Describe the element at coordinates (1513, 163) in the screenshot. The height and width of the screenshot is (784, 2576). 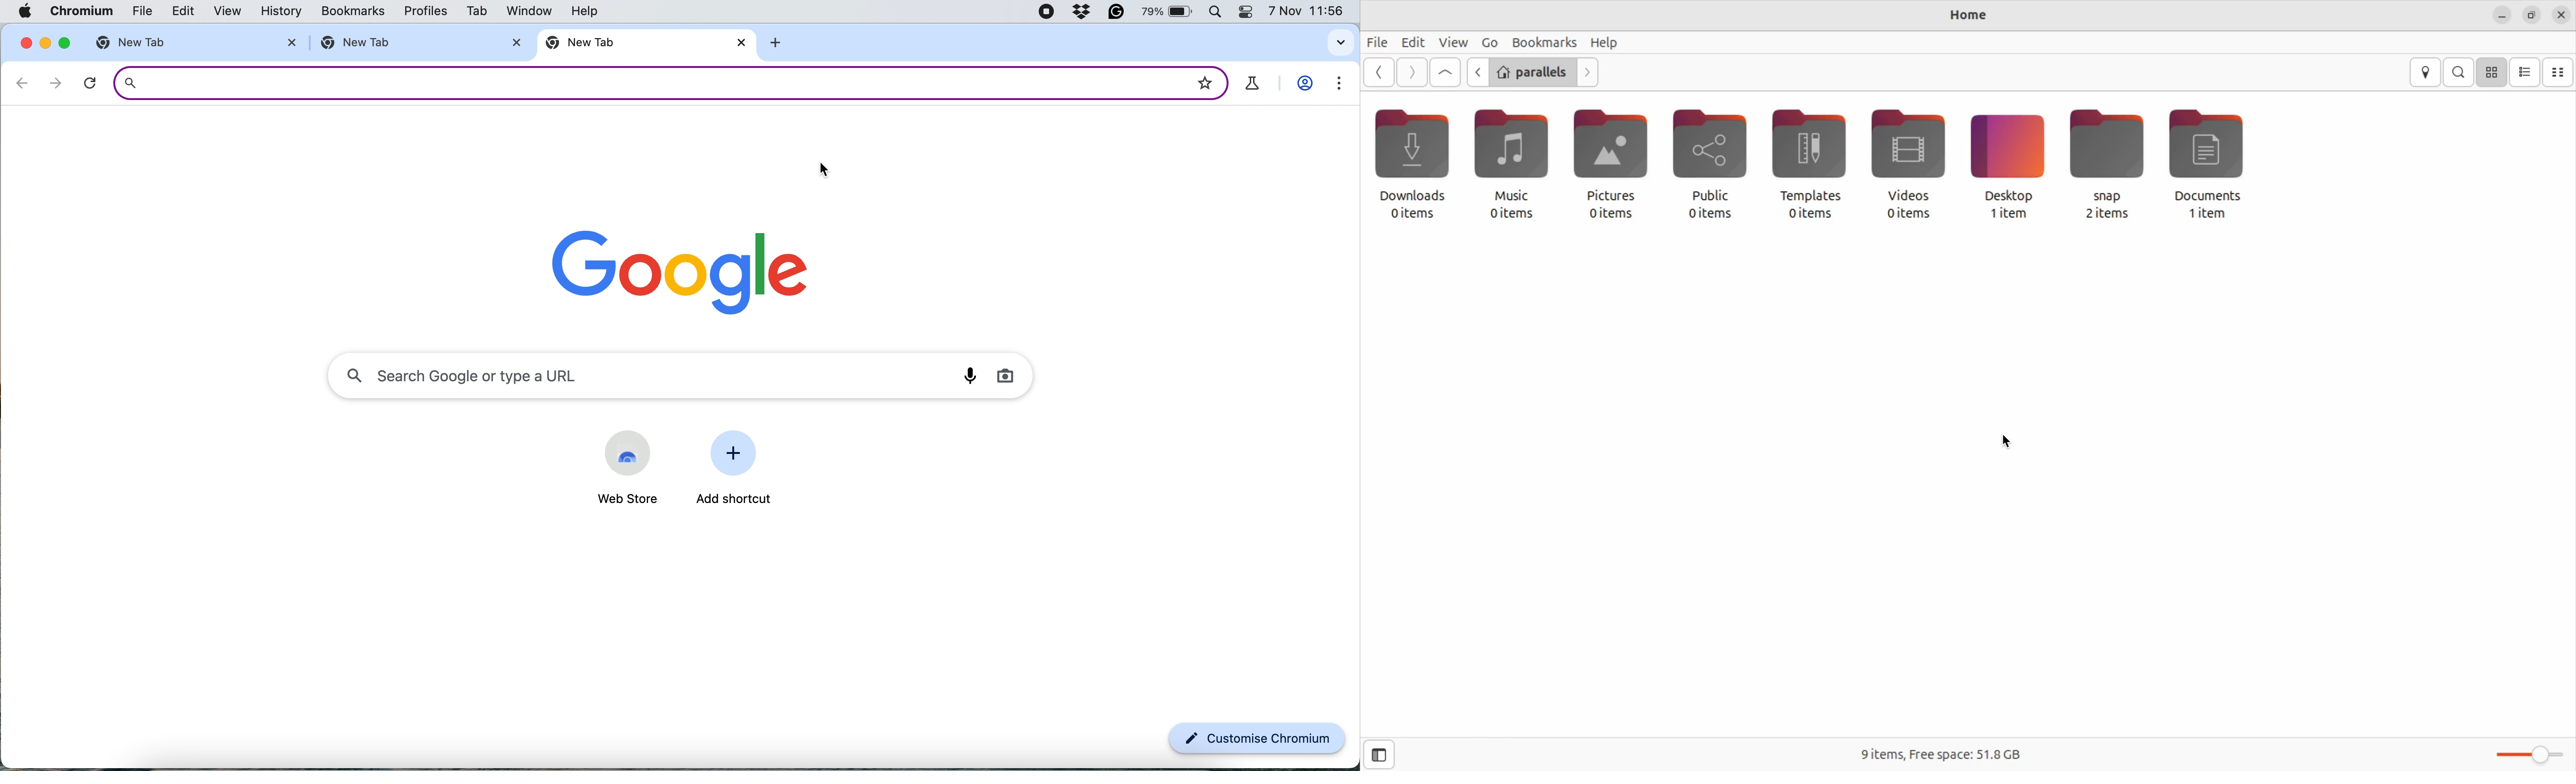
I see `music 0 items` at that location.